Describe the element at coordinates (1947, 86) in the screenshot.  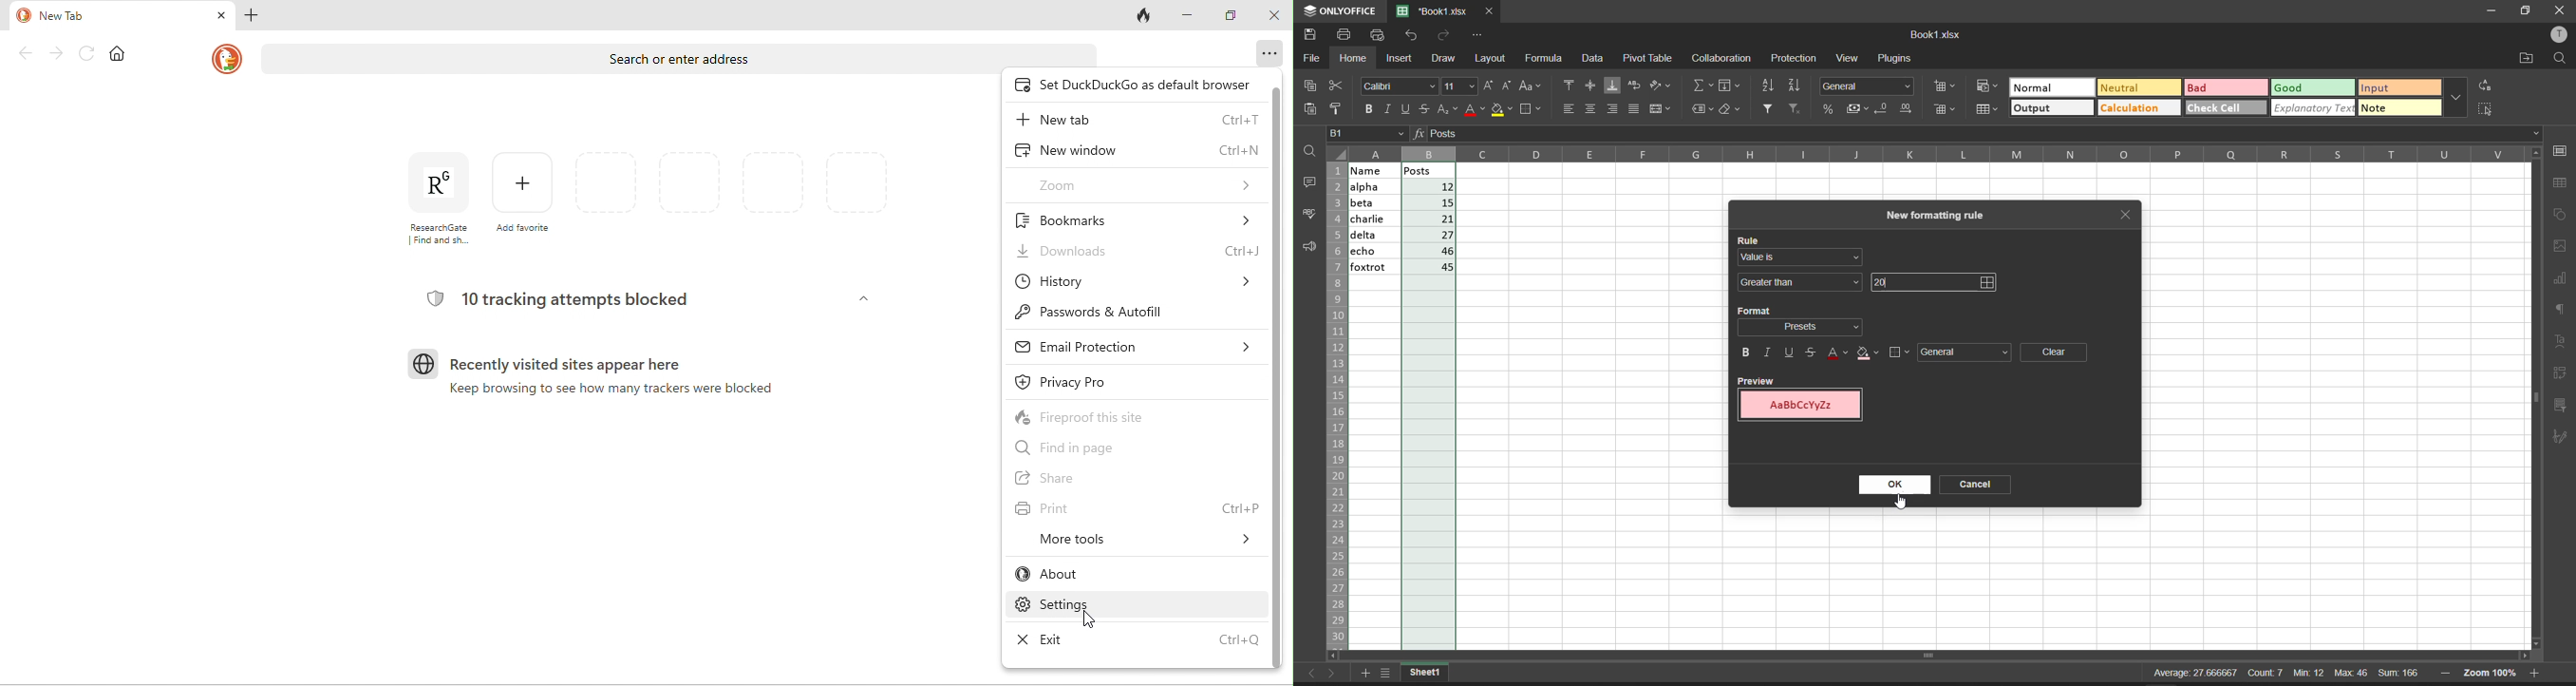
I see `insert cells` at that location.